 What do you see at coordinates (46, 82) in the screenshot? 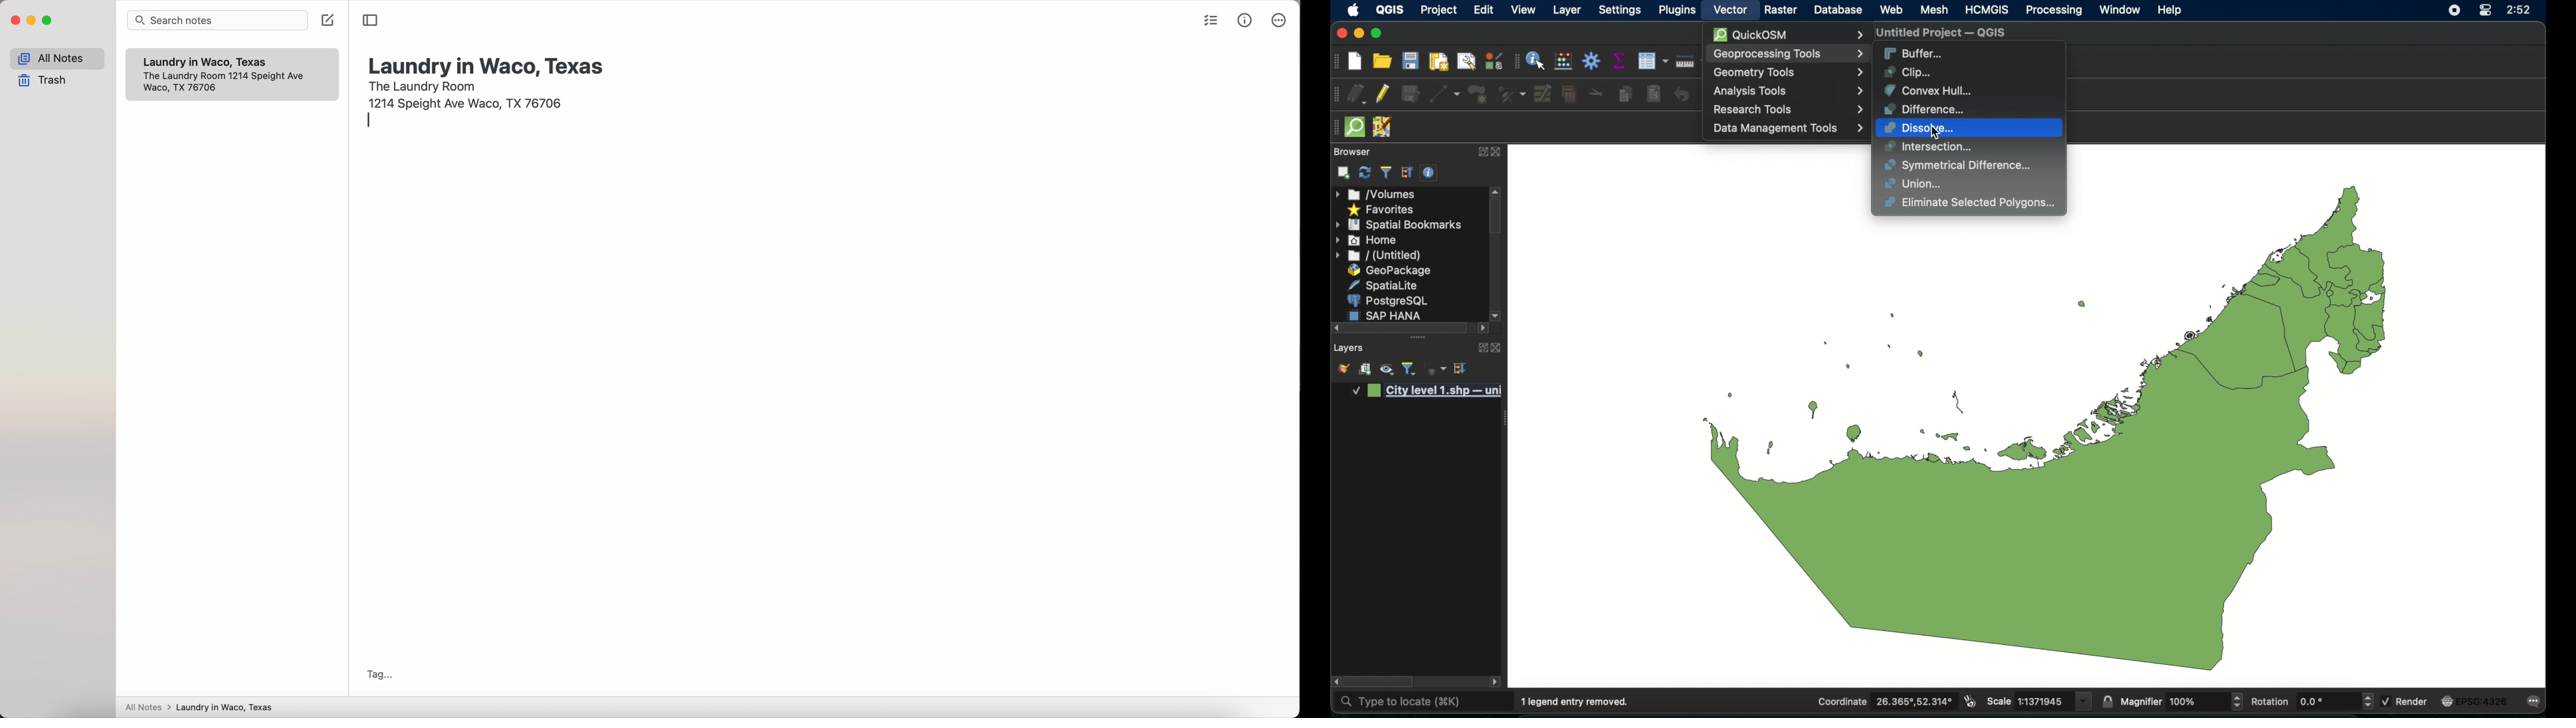
I see `trash` at bounding box center [46, 82].